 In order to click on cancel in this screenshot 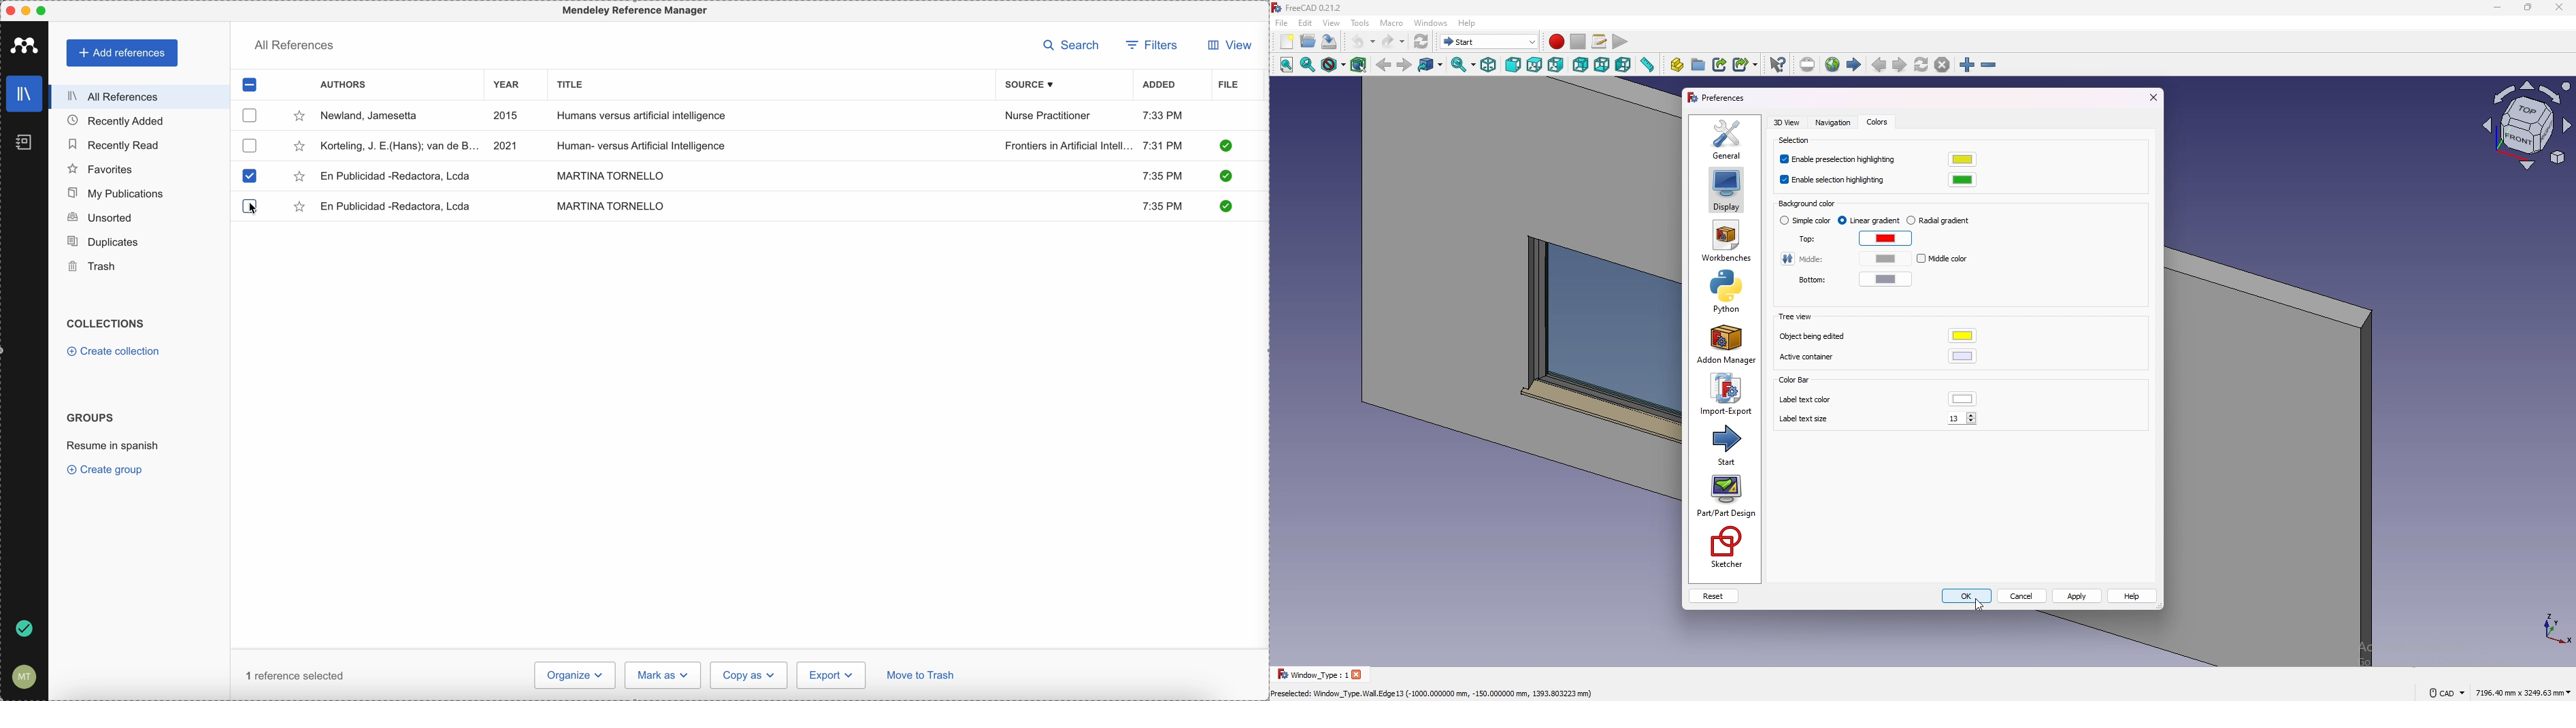, I will do `click(2023, 597)`.